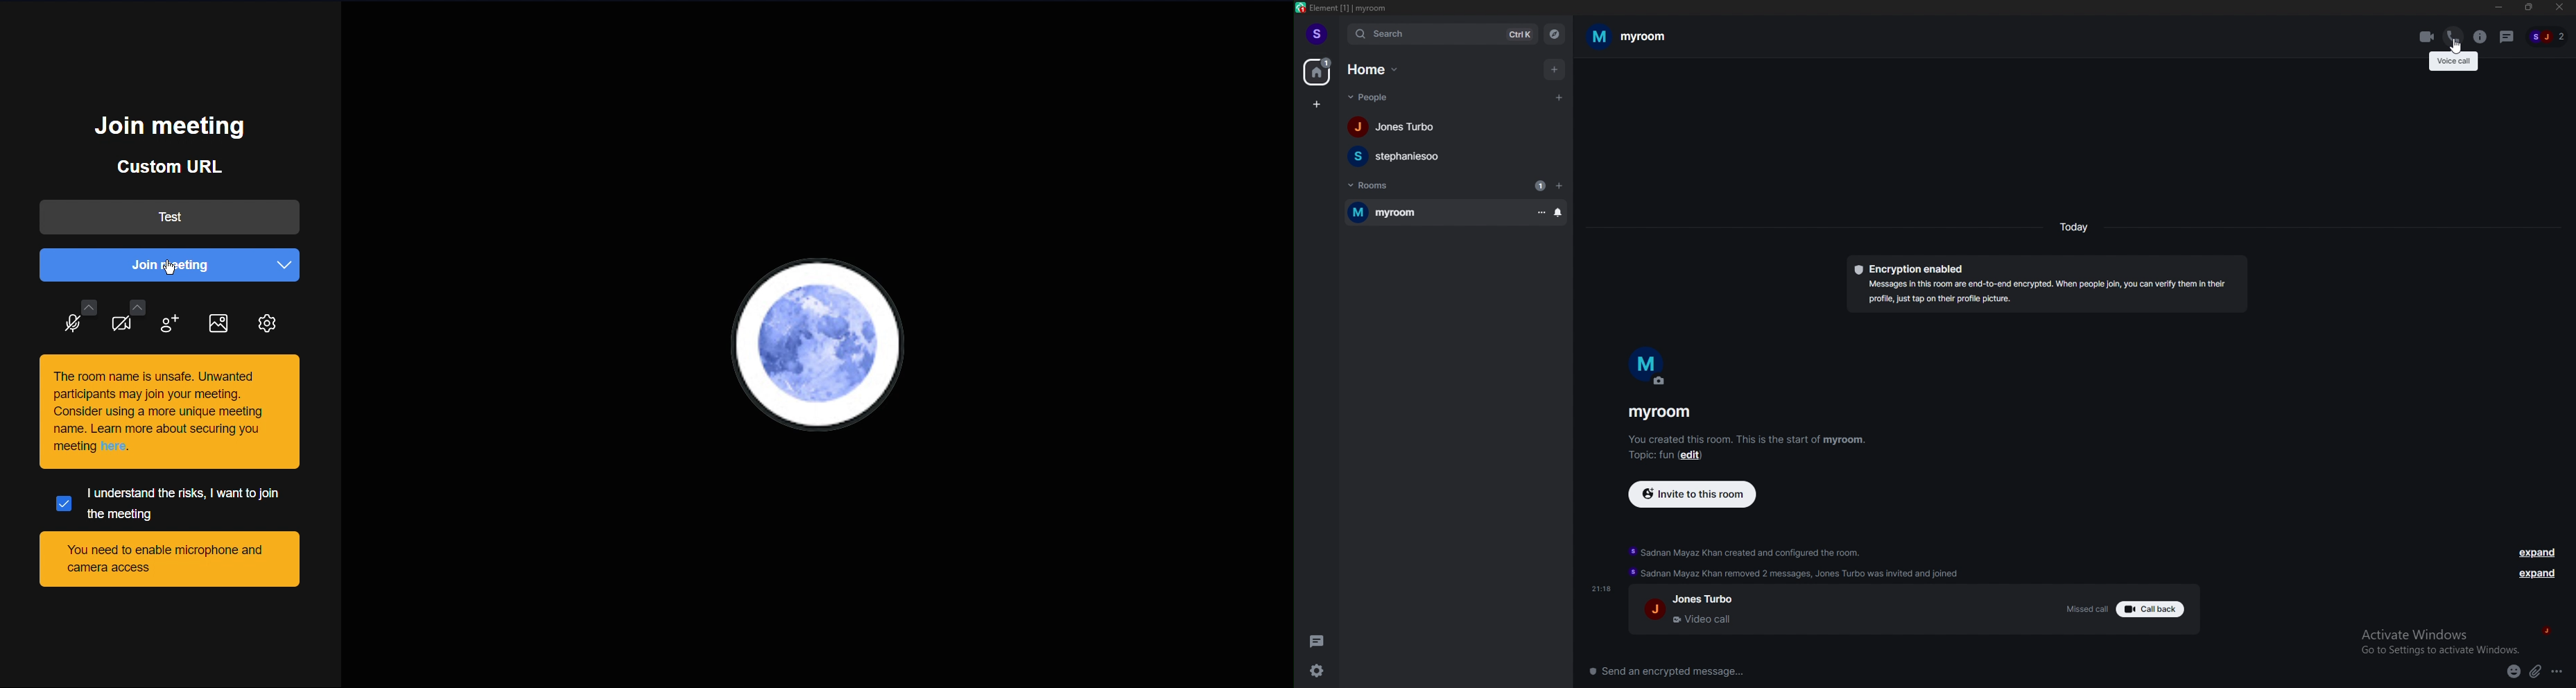 This screenshot has width=2576, height=700. Describe the element at coordinates (2426, 36) in the screenshot. I see `video call` at that location.